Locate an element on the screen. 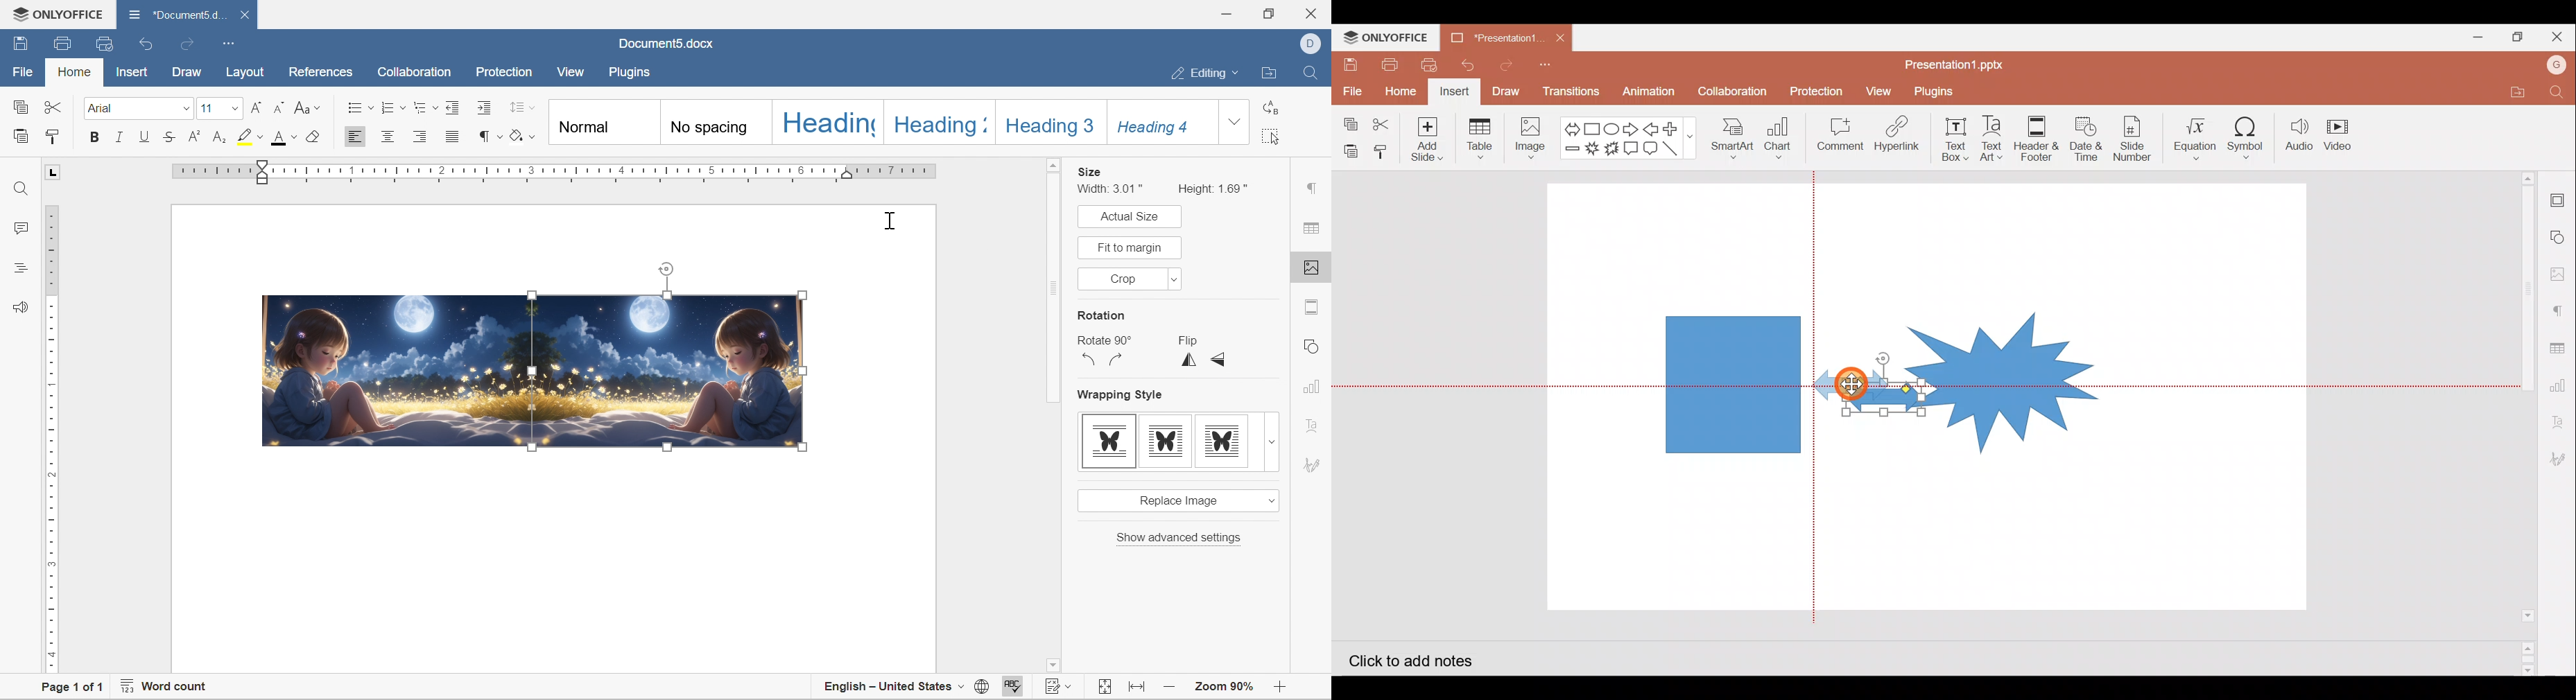 This screenshot has height=700, width=2576. underline is located at coordinates (145, 136).